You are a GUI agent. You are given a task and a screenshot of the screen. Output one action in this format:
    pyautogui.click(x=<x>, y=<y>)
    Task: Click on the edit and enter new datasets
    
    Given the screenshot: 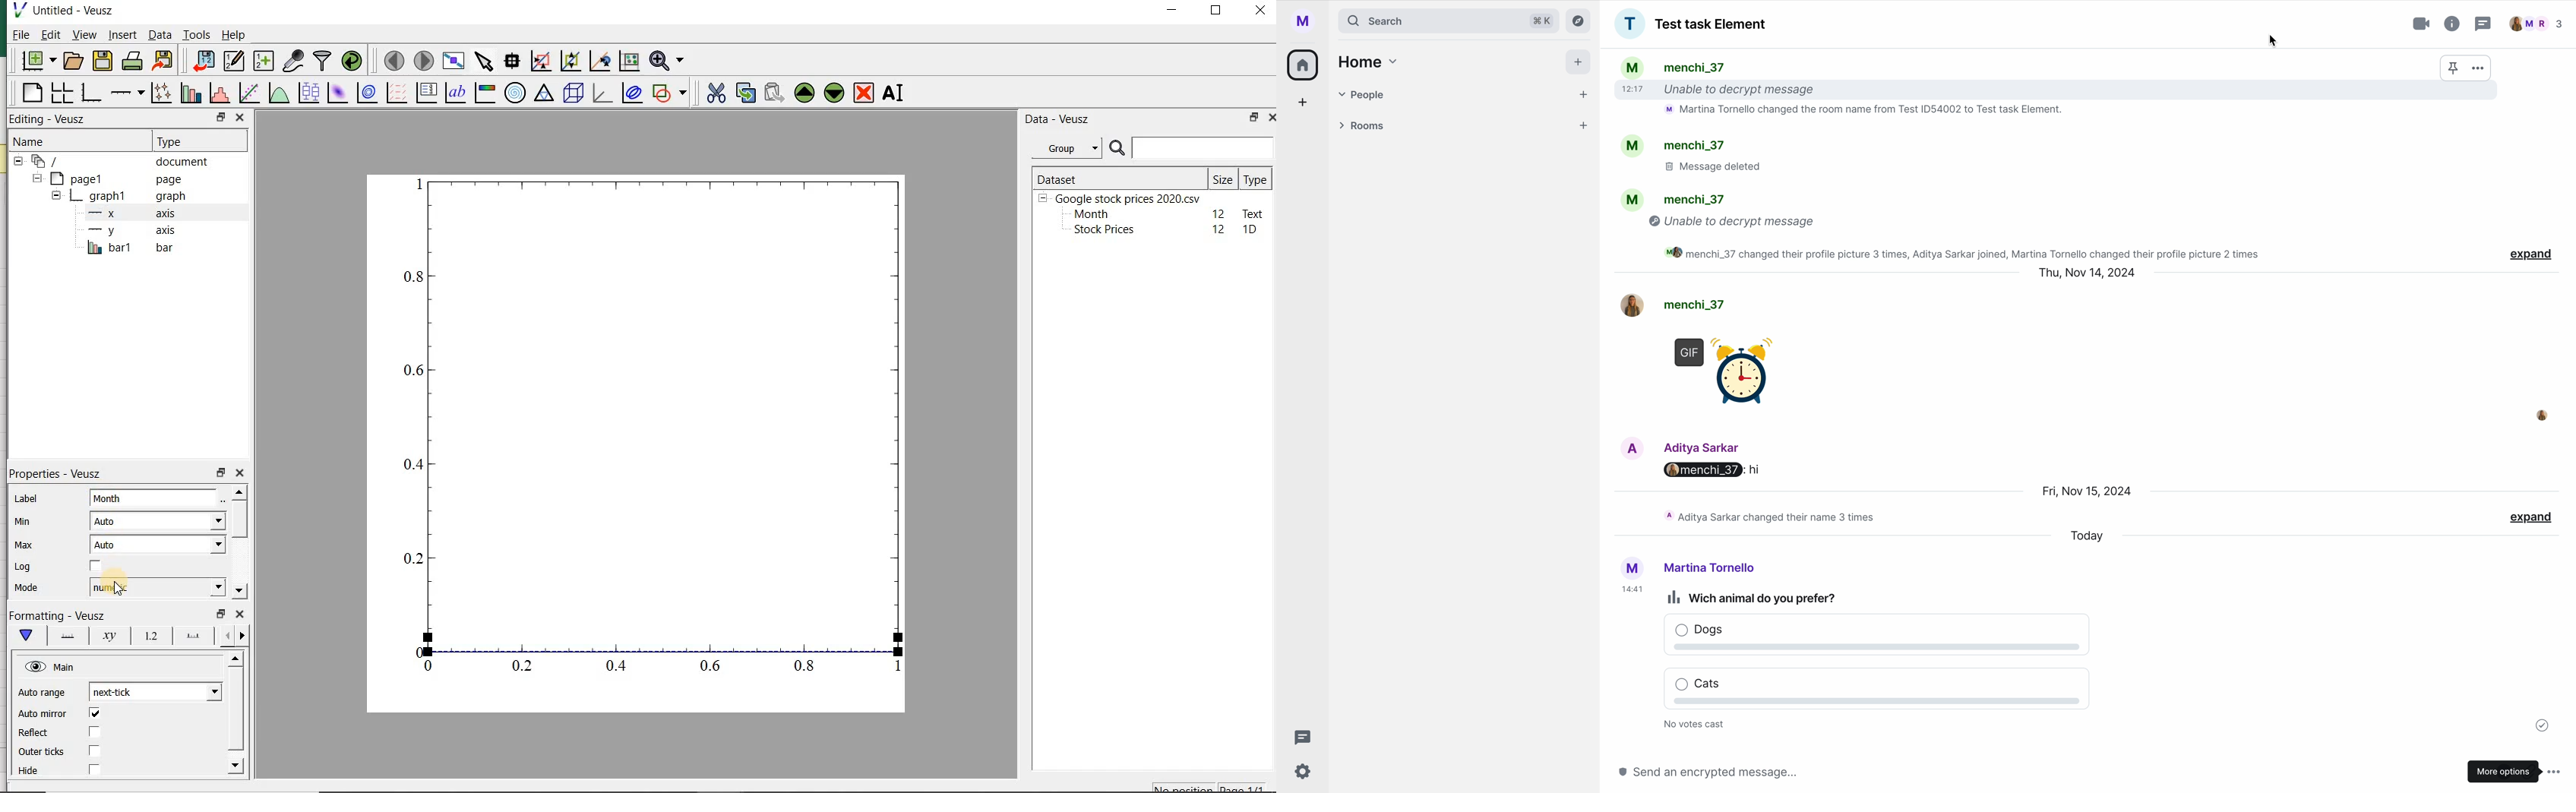 What is the action you would take?
    pyautogui.click(x=233, y=61)
    